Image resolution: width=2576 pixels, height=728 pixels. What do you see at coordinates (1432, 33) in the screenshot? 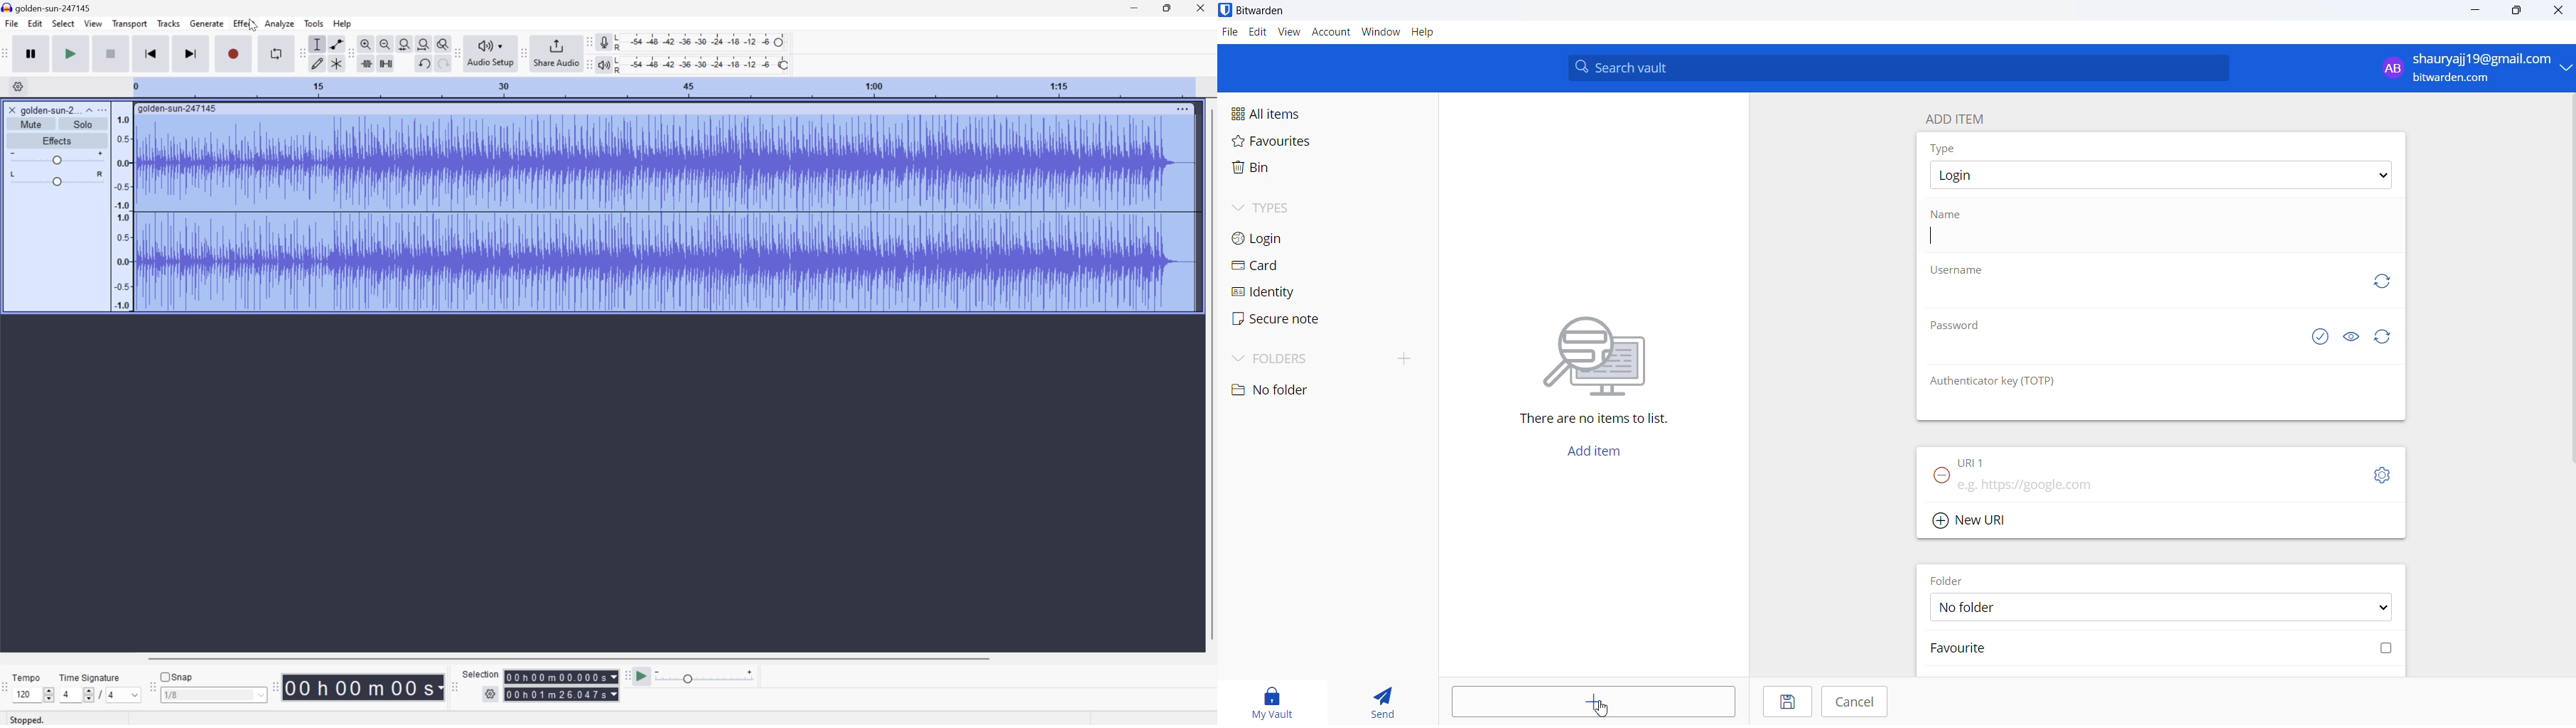
I see `help` at bounding box center [1432, 33].